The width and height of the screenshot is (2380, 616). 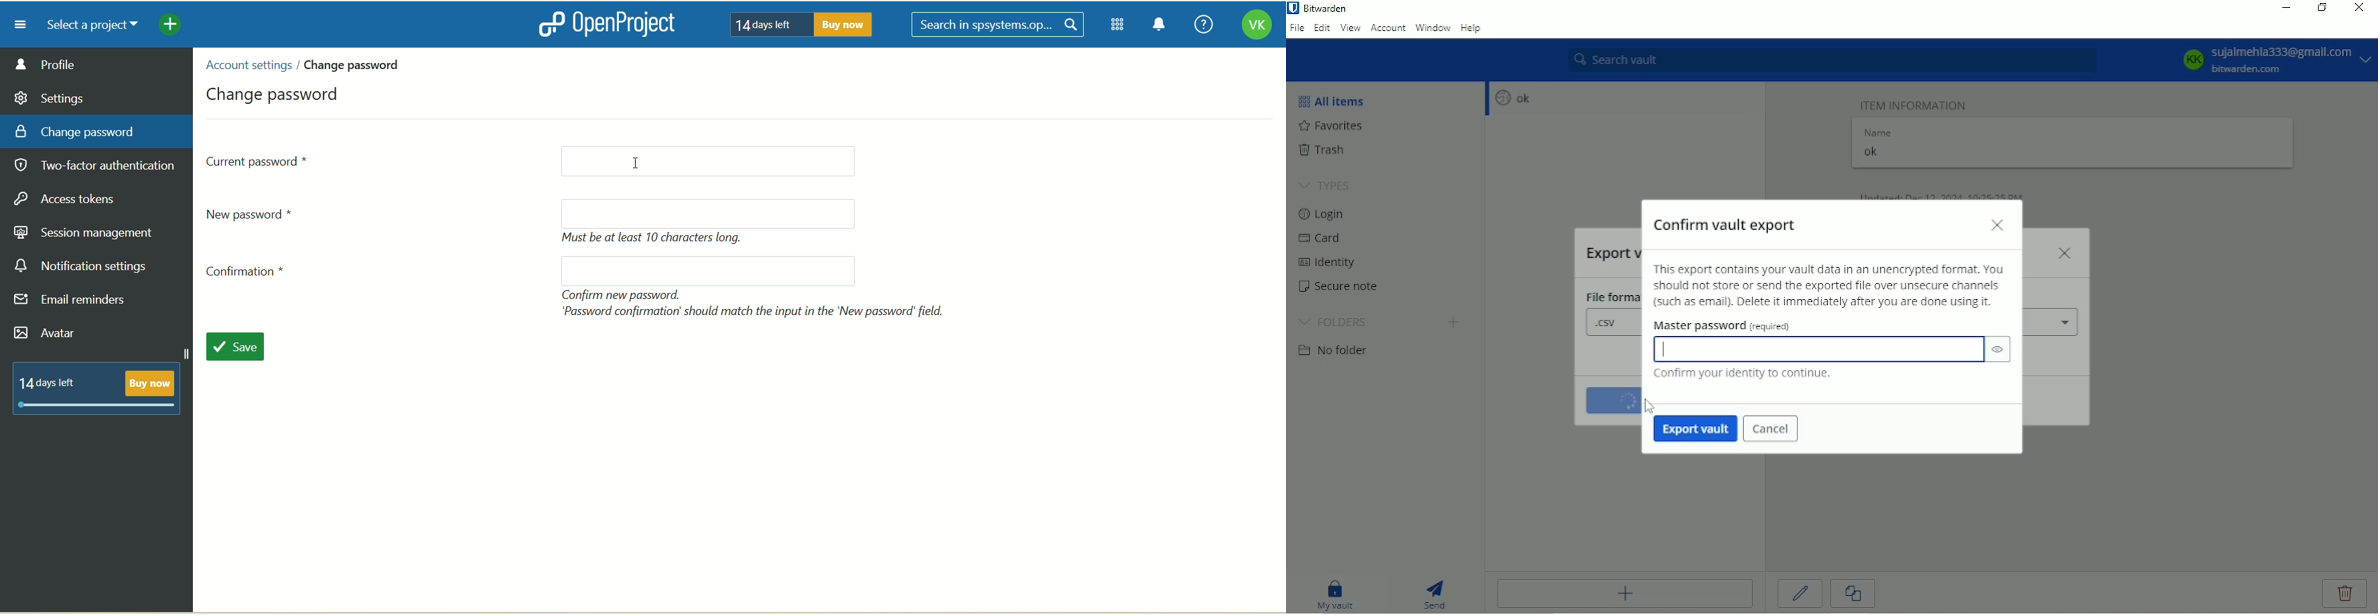 I want to click on cursor, so click(x=641, y=160).